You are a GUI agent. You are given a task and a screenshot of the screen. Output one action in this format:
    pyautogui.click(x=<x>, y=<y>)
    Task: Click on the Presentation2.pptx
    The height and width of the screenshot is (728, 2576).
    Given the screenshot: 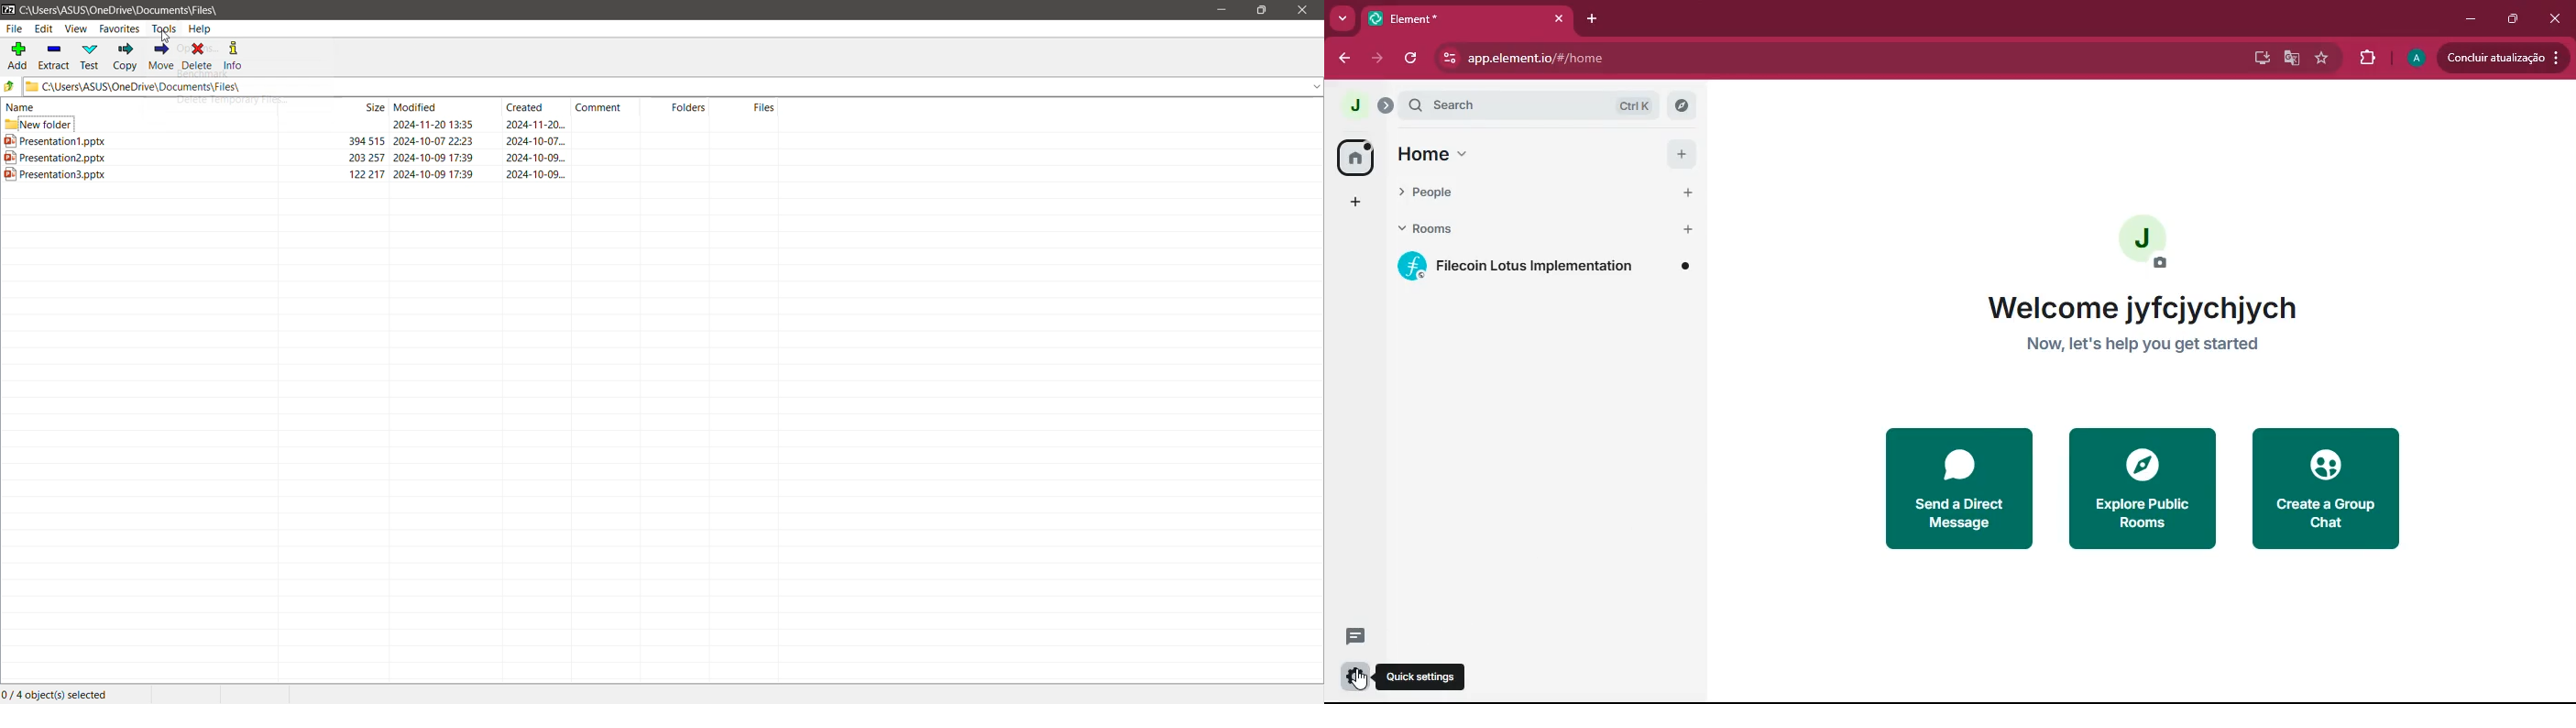 What is the action you would take?
    pyautogui.click(x=394, y=159)
    